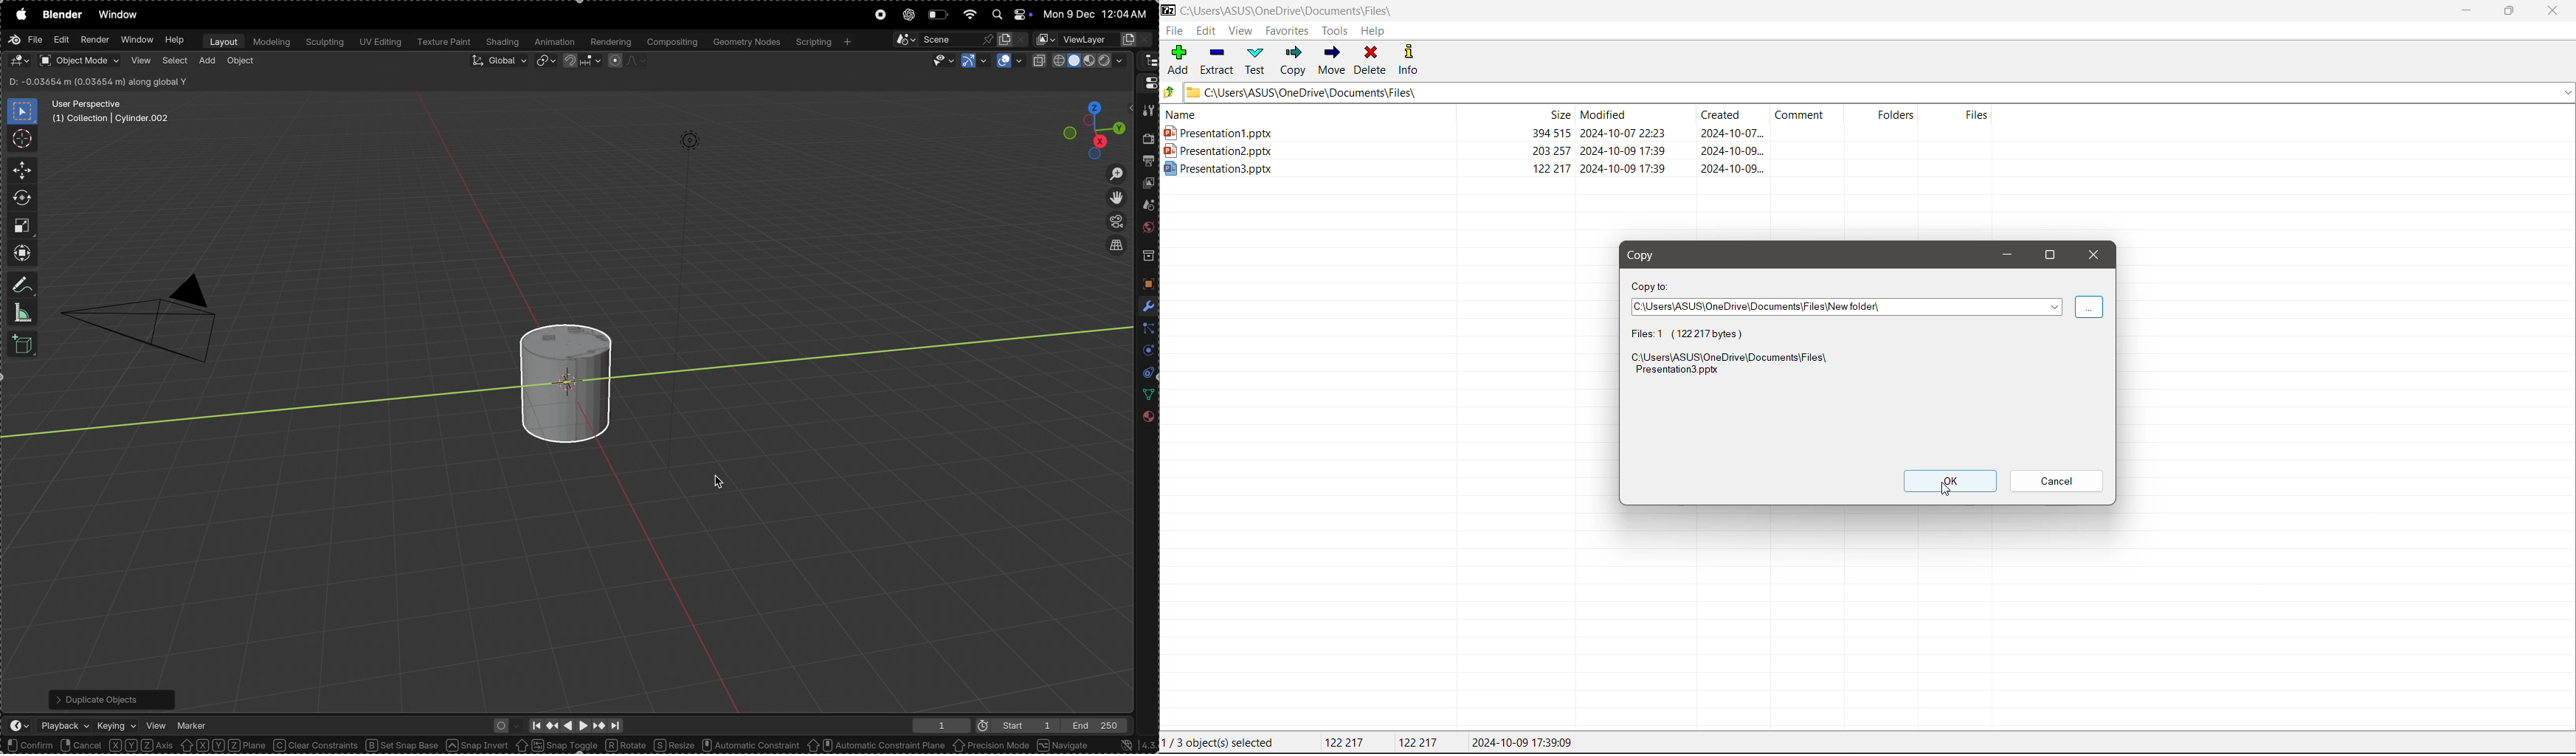 The image size is (2576, 756). I want to click on select current views, so click(1116, 249).